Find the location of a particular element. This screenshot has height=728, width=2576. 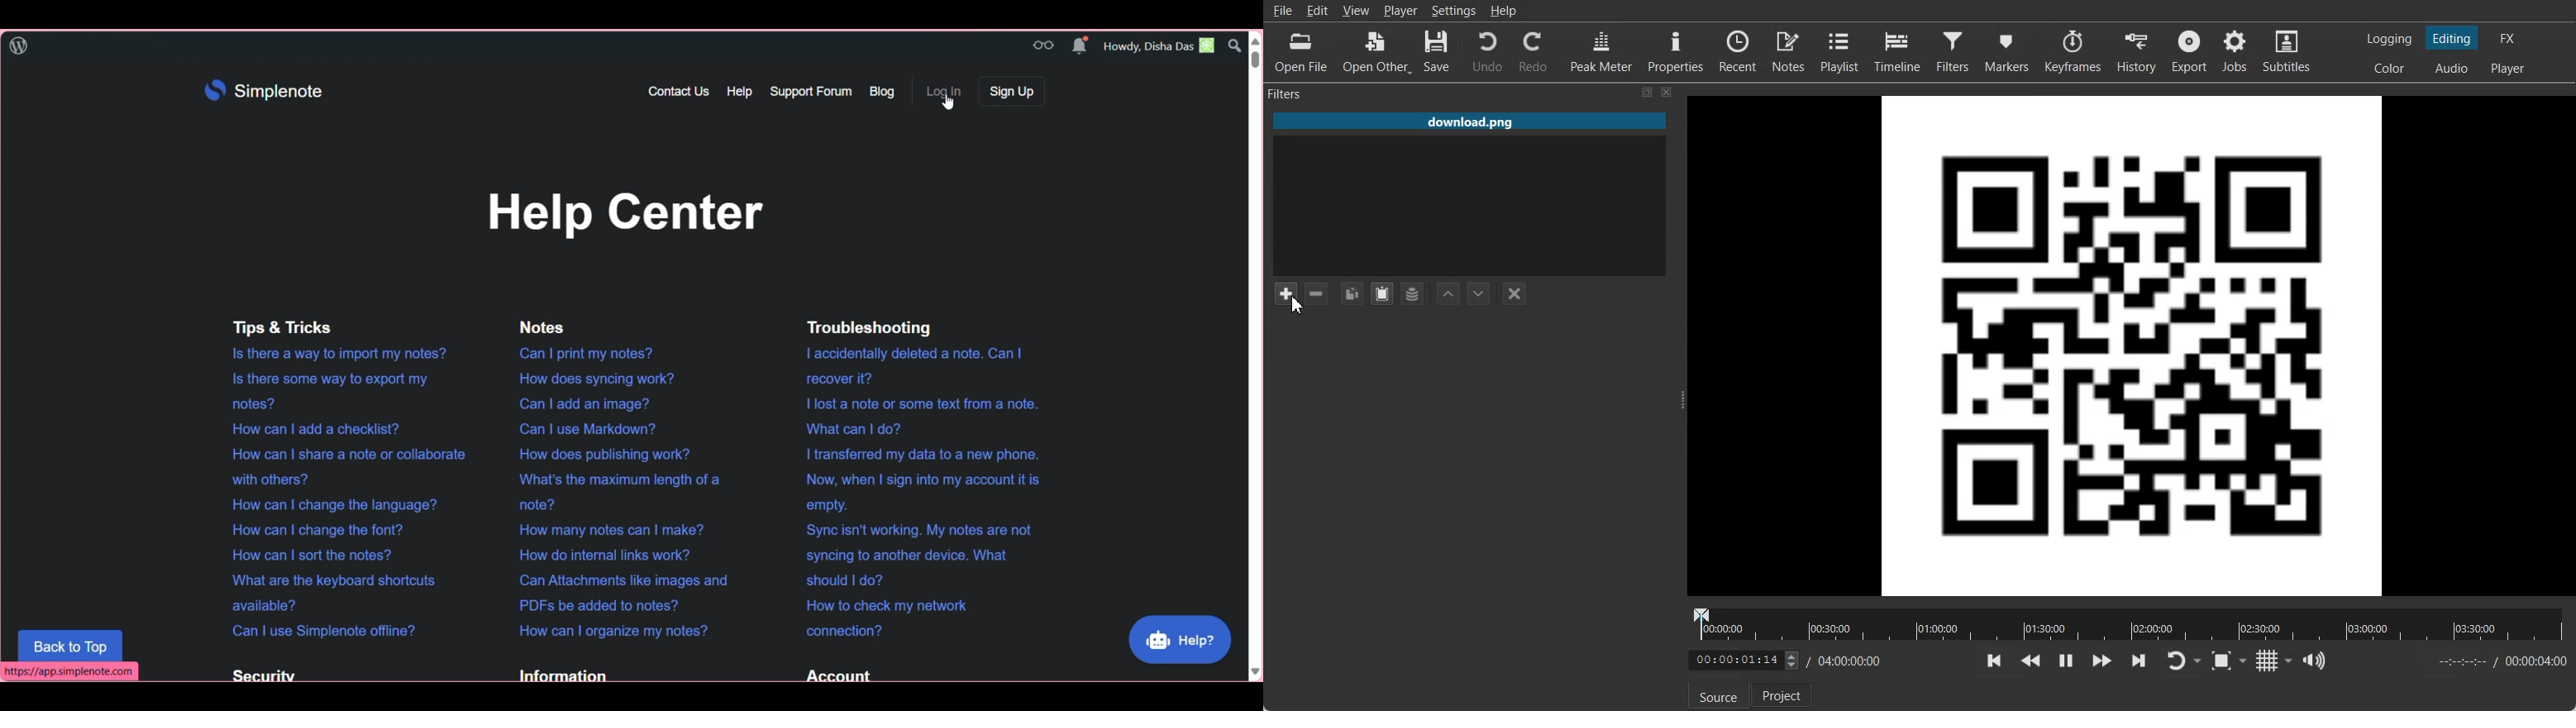

I lost a note or some text from a note. What can | do? is located at coordinates (913, 417).